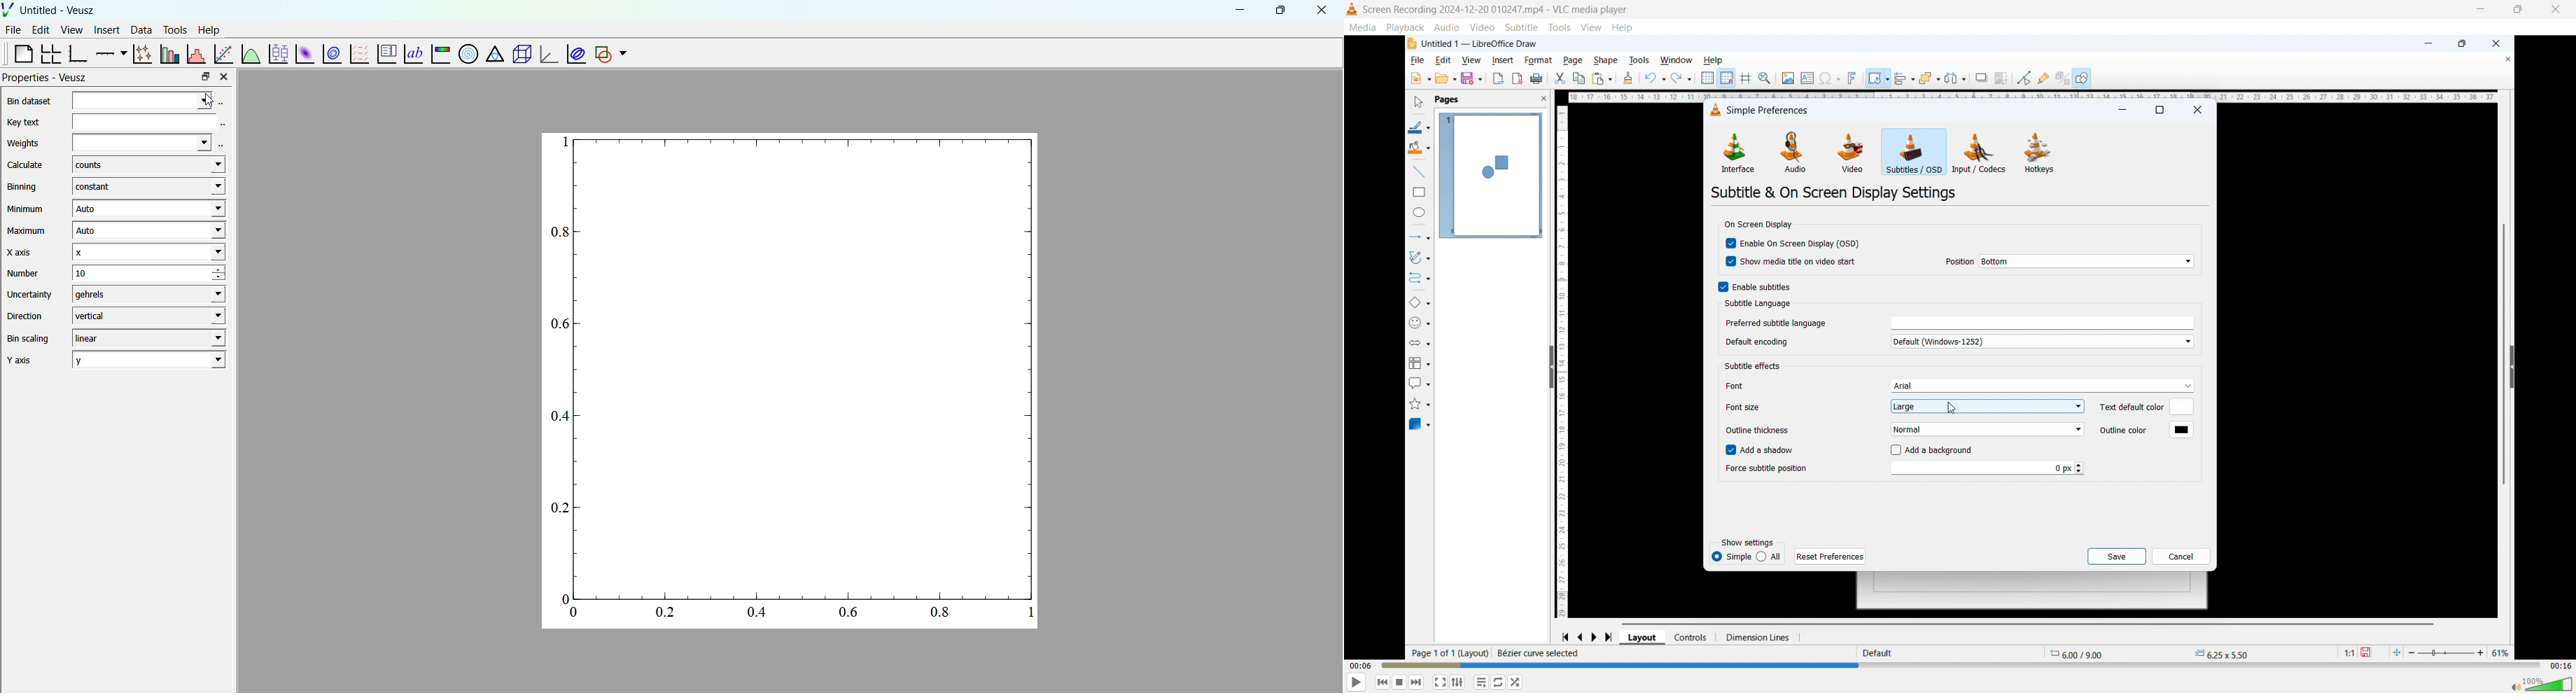 The image size is (2576, 700). Describe the element at coordinates (2181, 556) in the screenshot. I see `cancel` at that location.